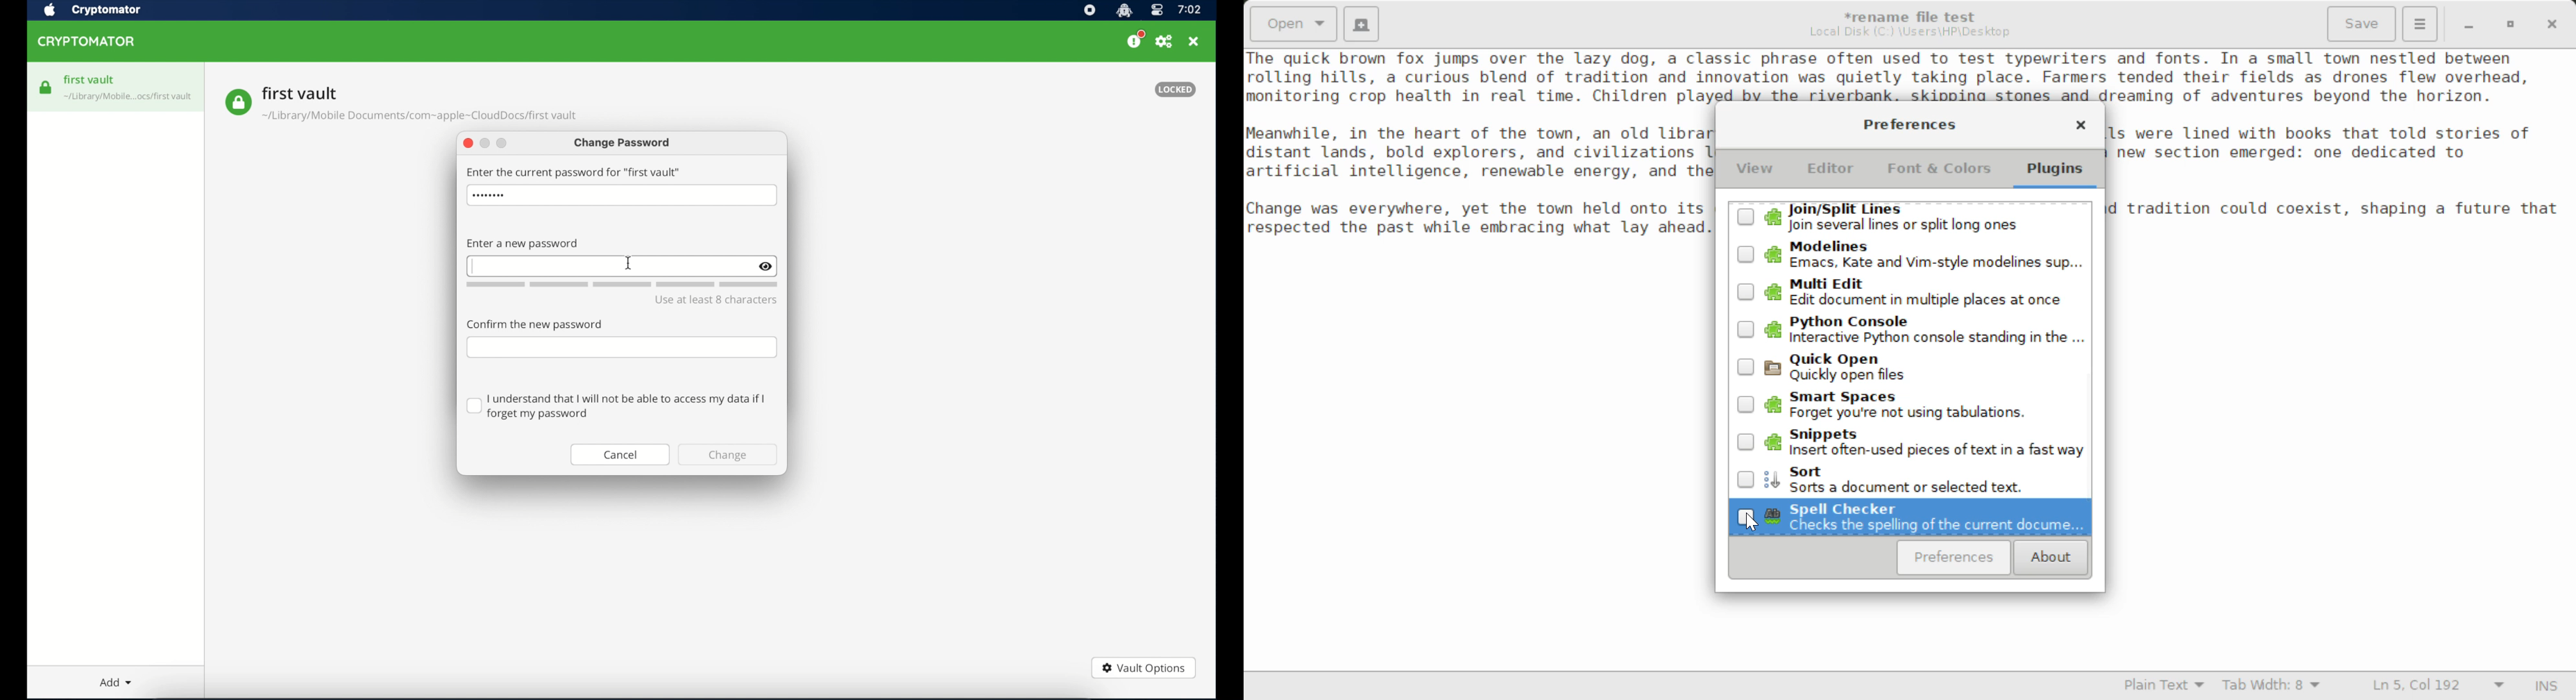  Describe the element at coordinates (1910, 367) in the screenshot. I see `Quickly Open Plugin Button Unselected` at that location.